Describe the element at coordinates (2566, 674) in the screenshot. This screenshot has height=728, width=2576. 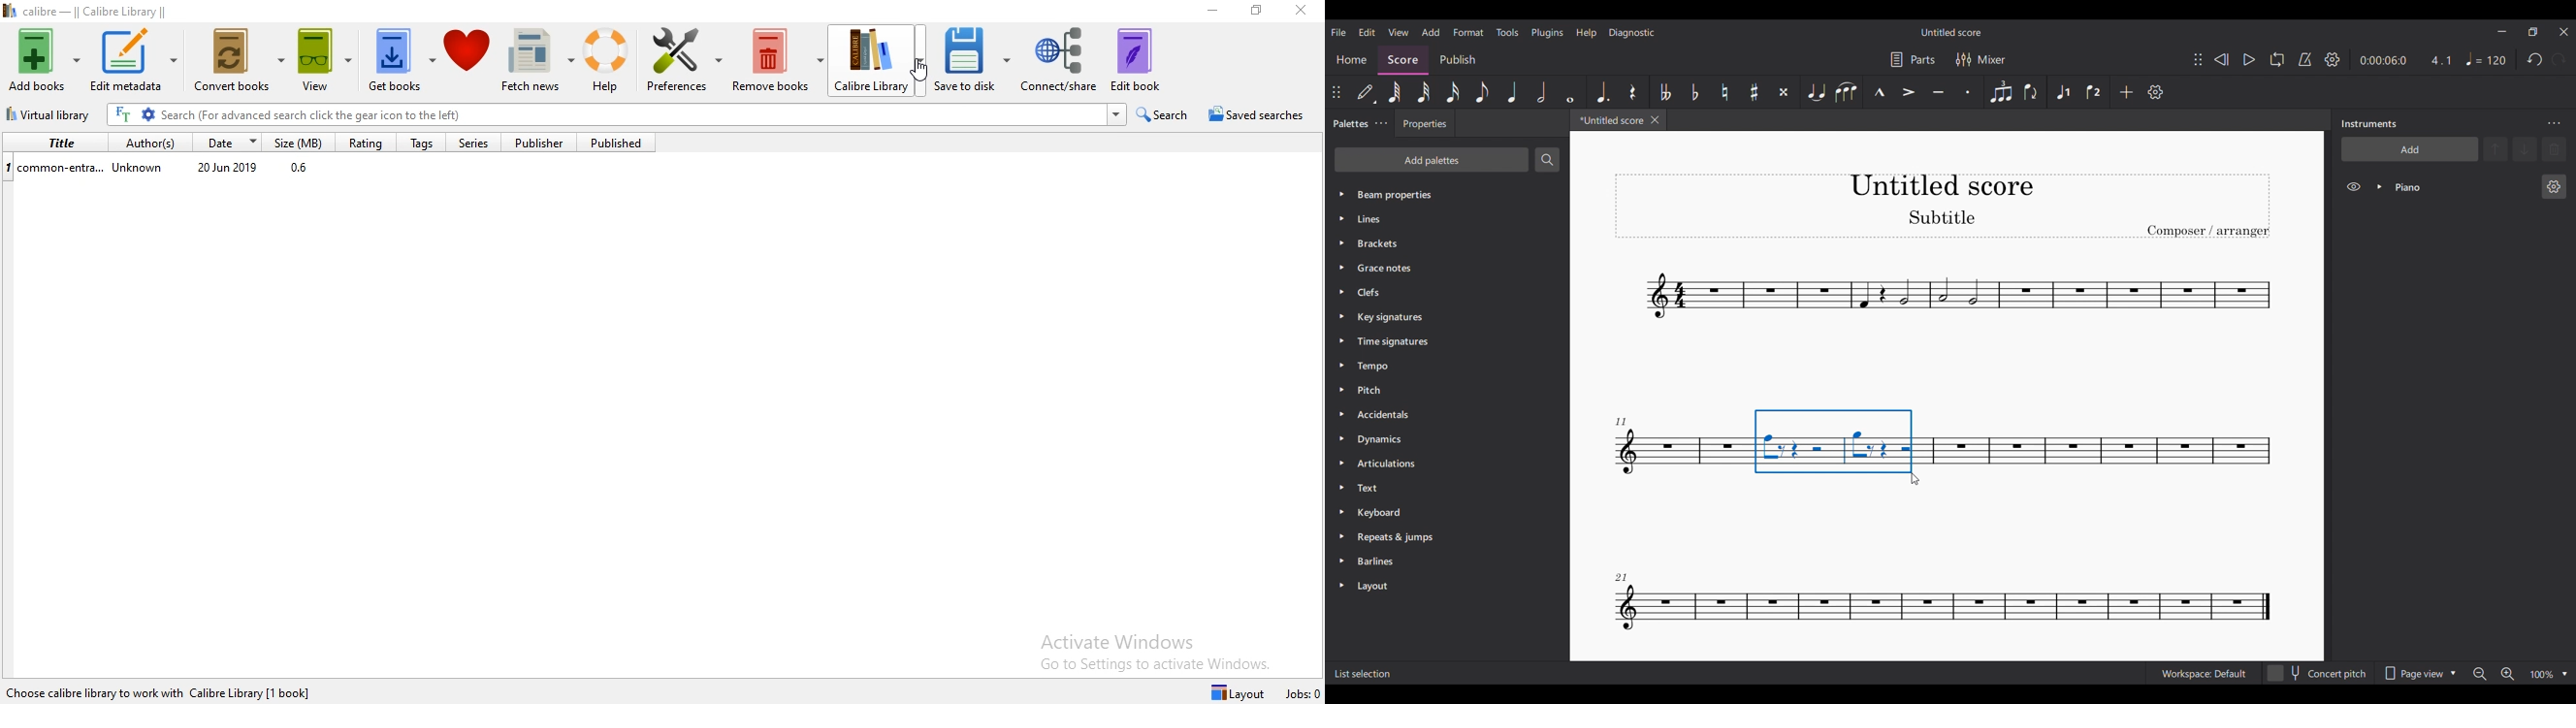
I see `Zoom options` at that location.